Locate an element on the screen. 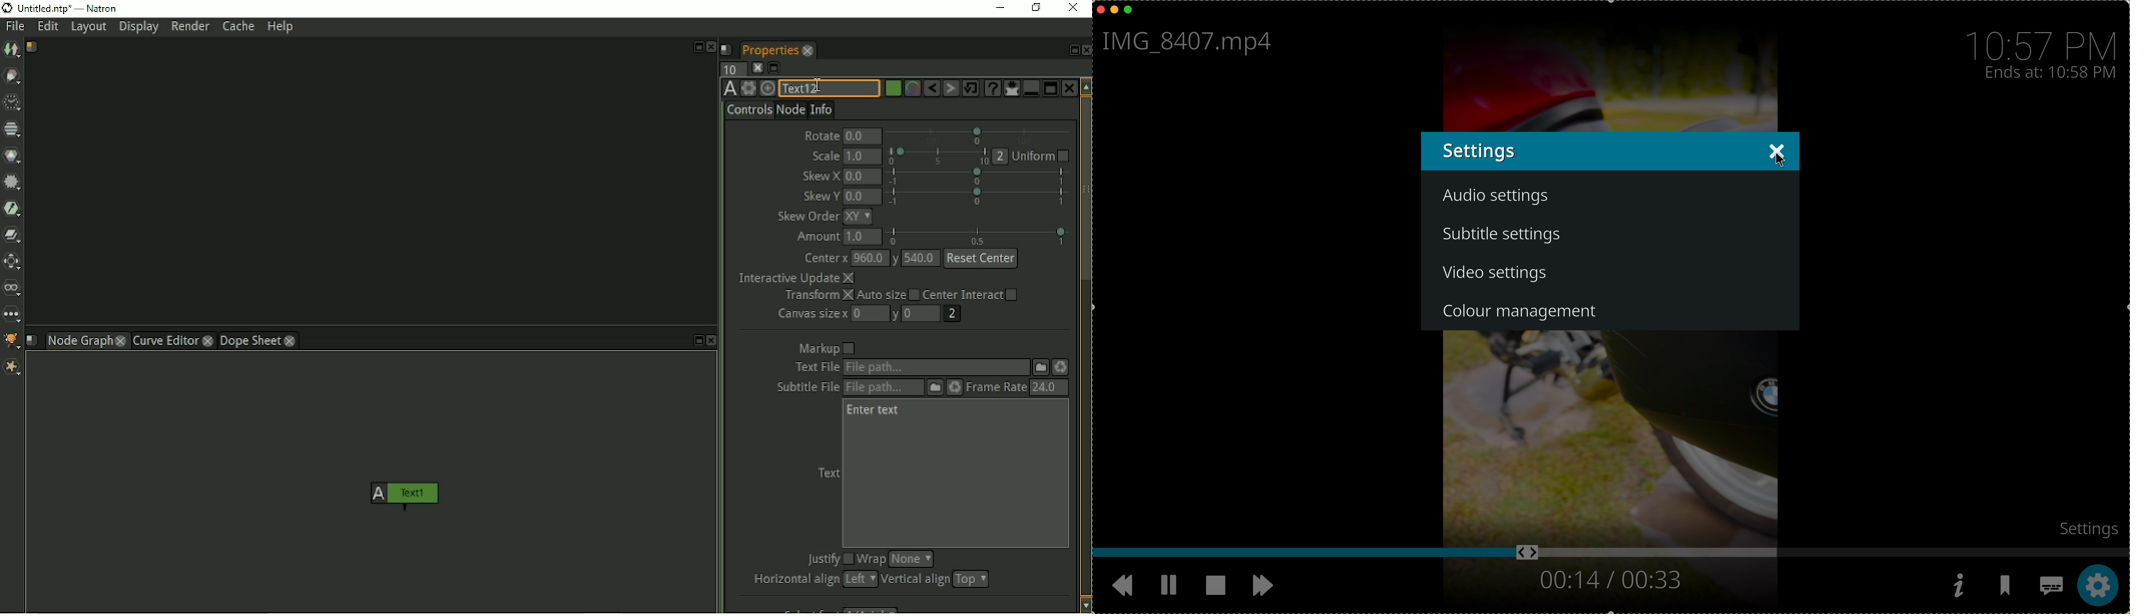 Image resolution: width=2156 pixels, height=616 pixels. settings is located at coordinates (1585, 151).